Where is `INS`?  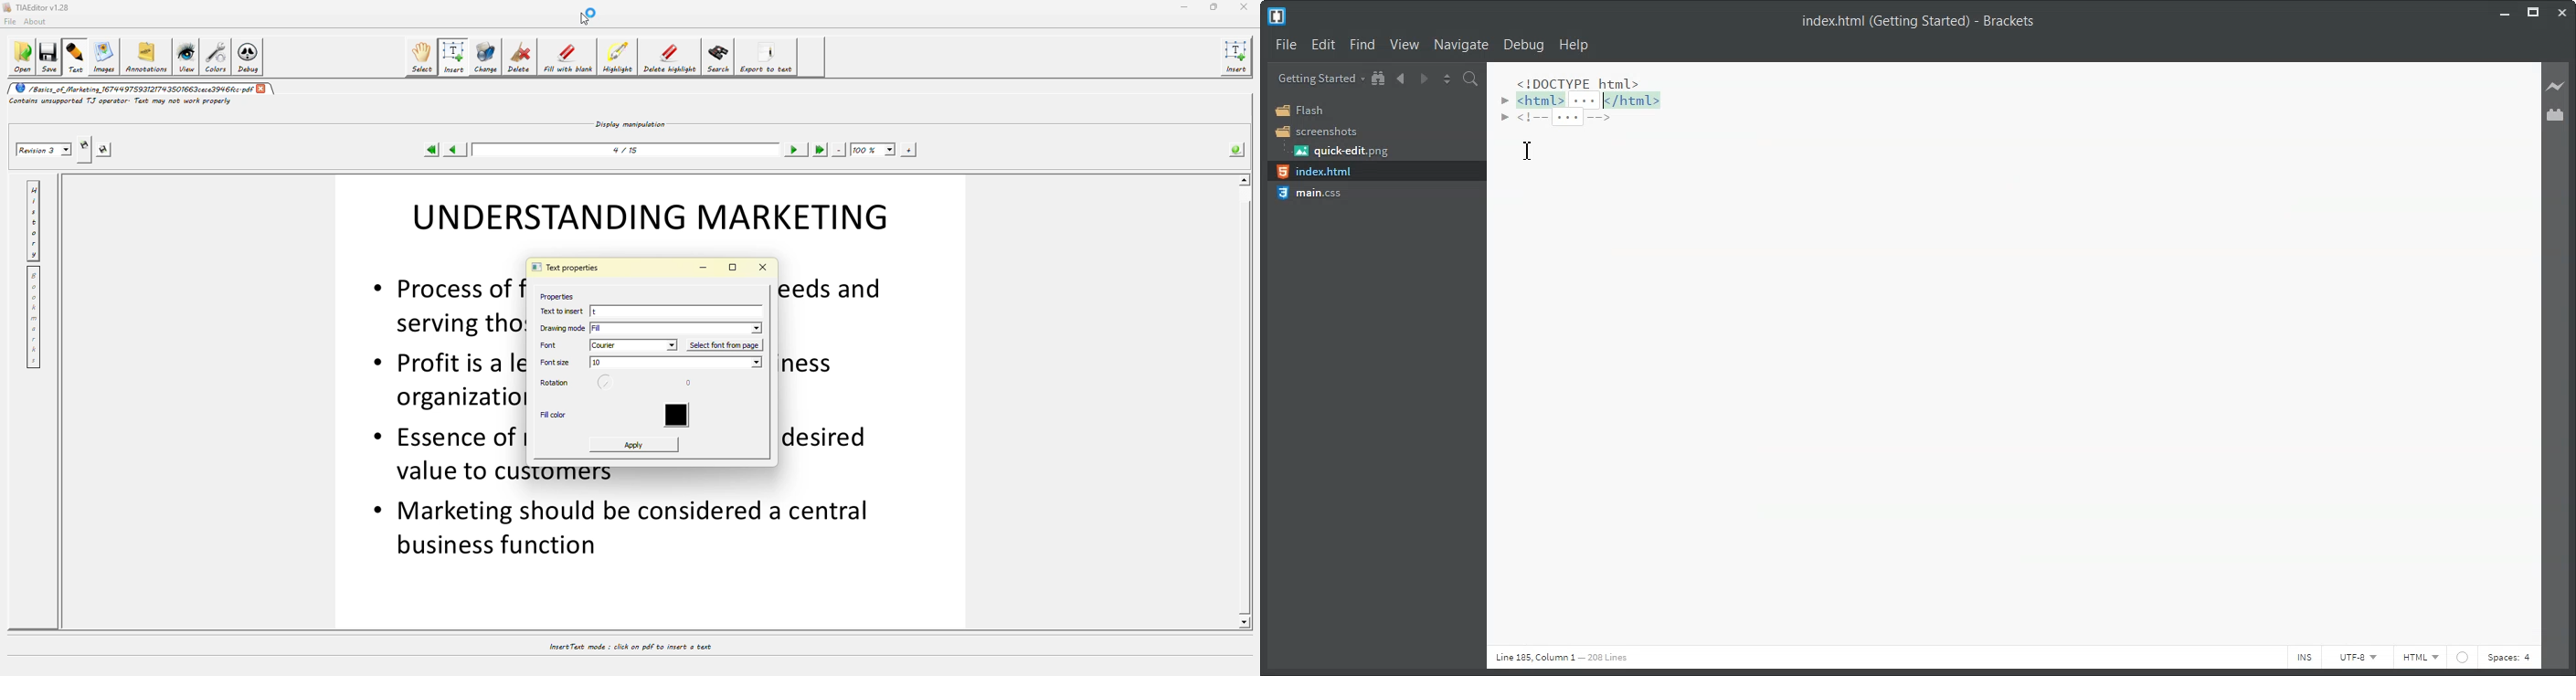
INS is located at coordinates (2304, 658).